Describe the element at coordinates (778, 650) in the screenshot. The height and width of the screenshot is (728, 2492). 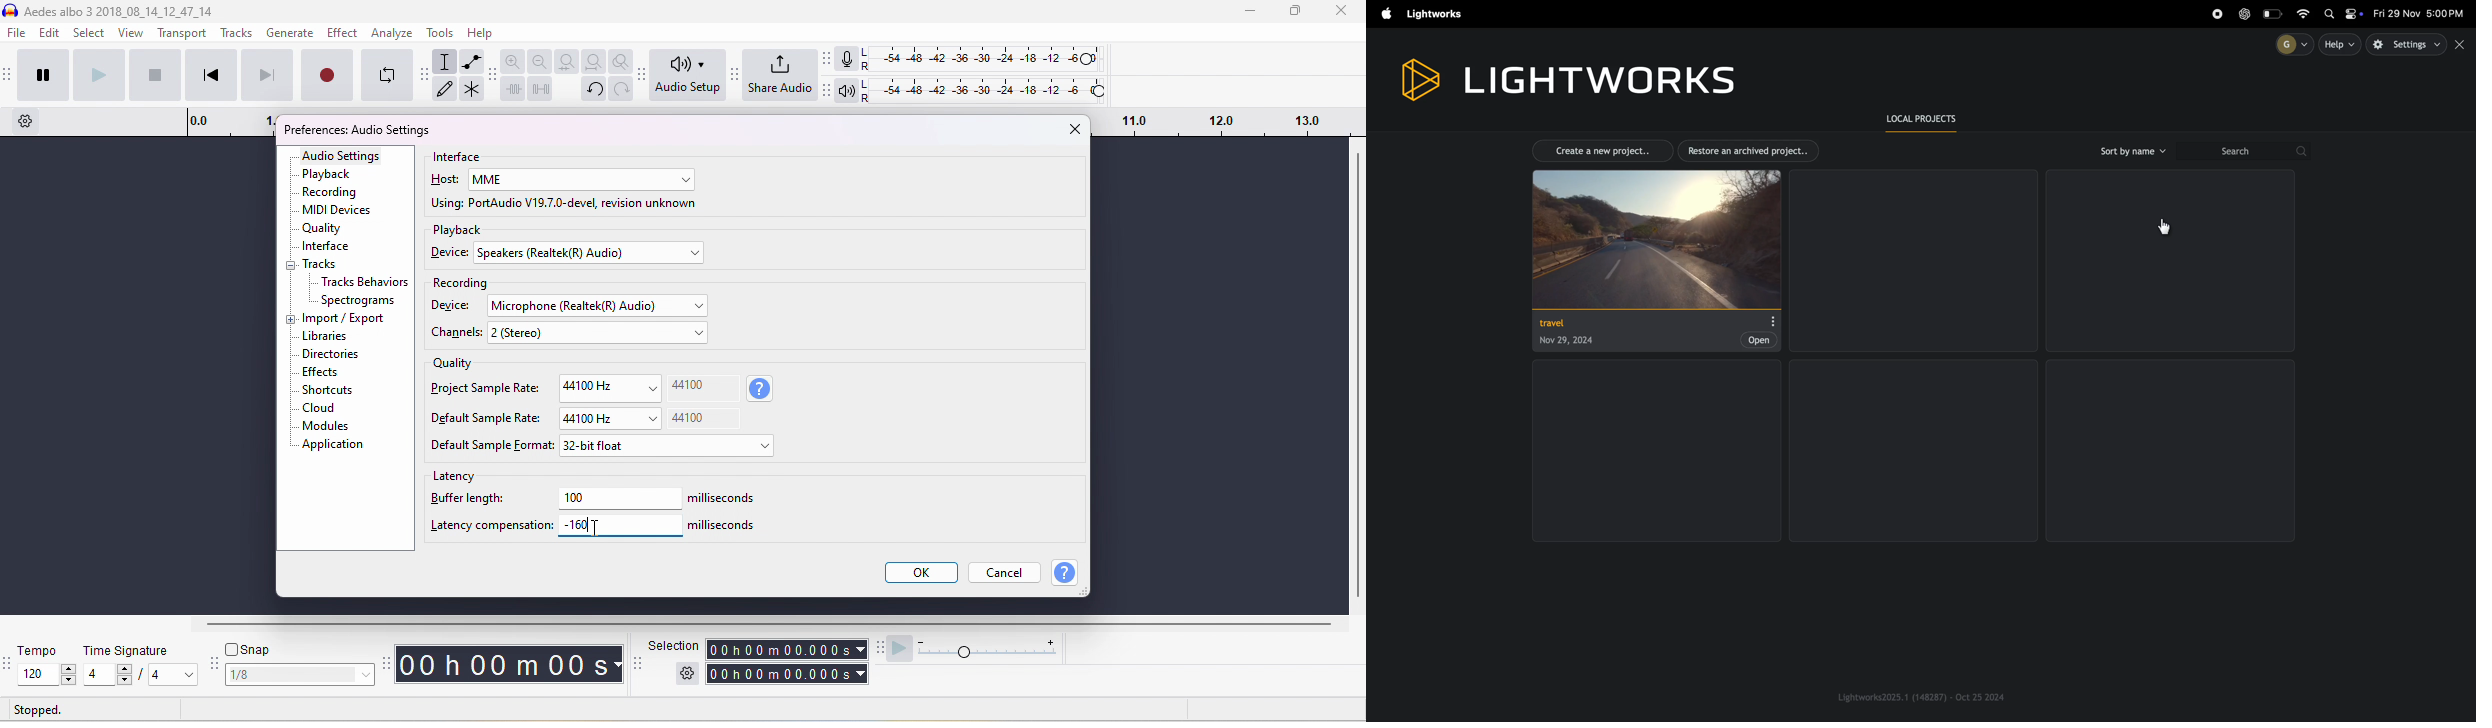
I see `selection time` at that location.